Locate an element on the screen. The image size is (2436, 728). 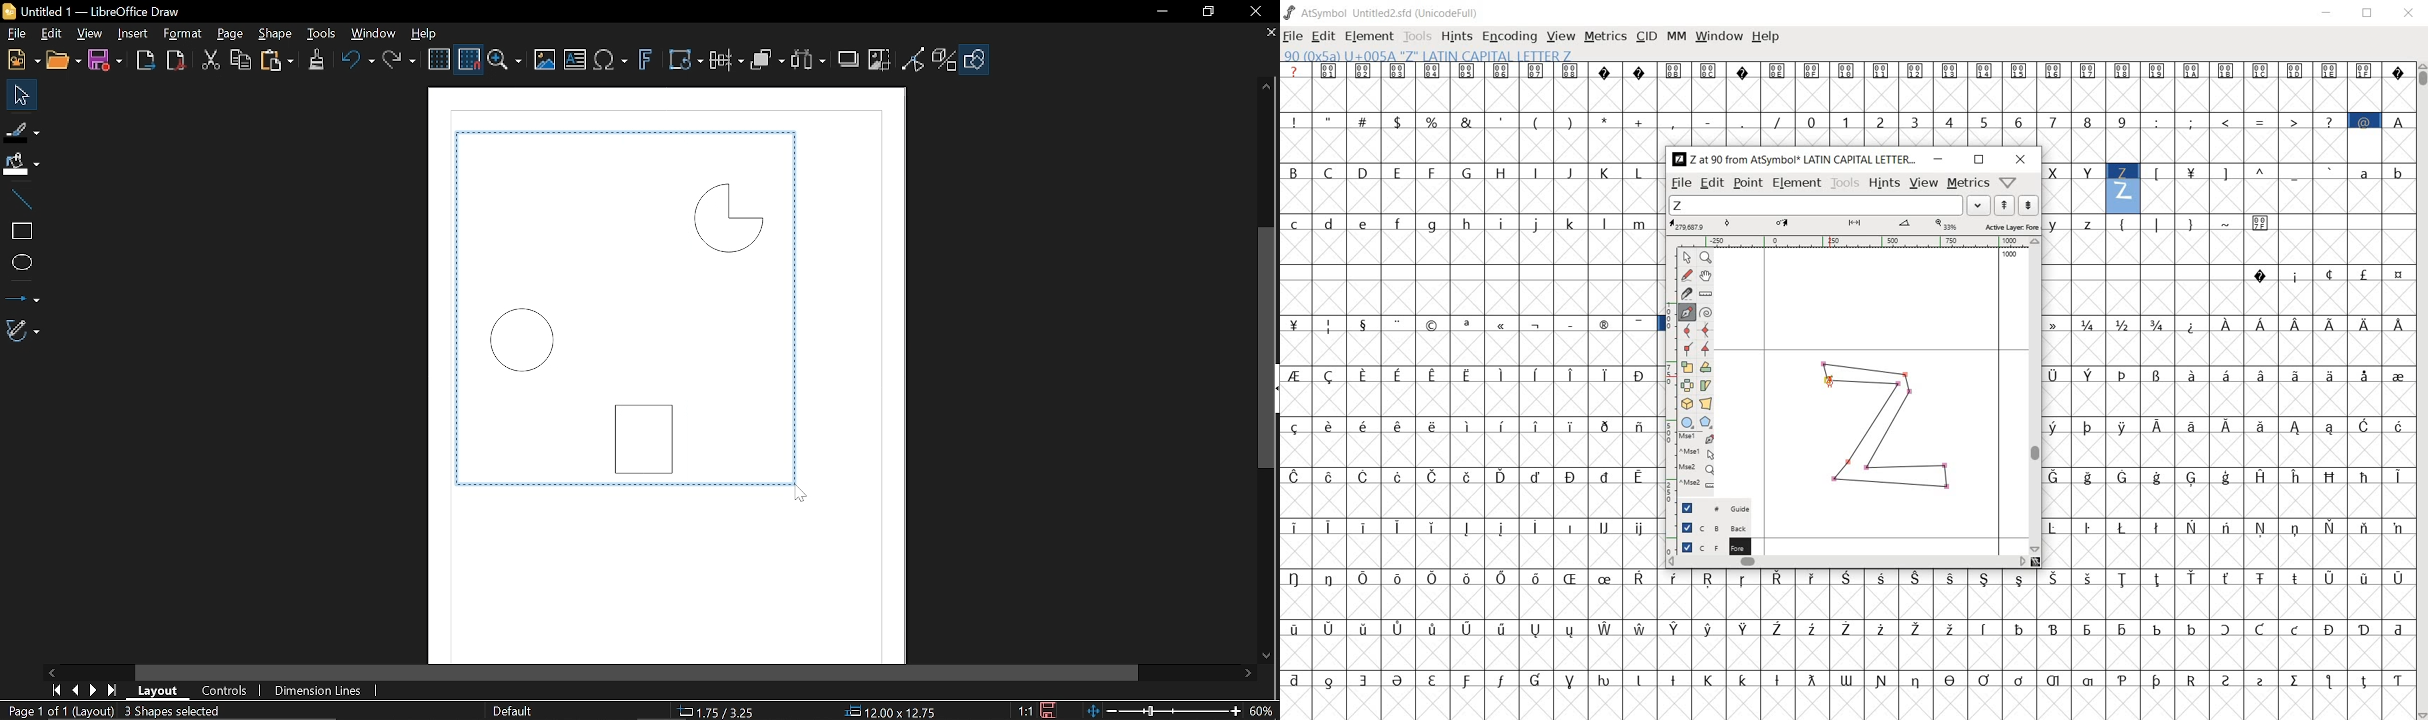
Insert is located at coordinates (133, 32).